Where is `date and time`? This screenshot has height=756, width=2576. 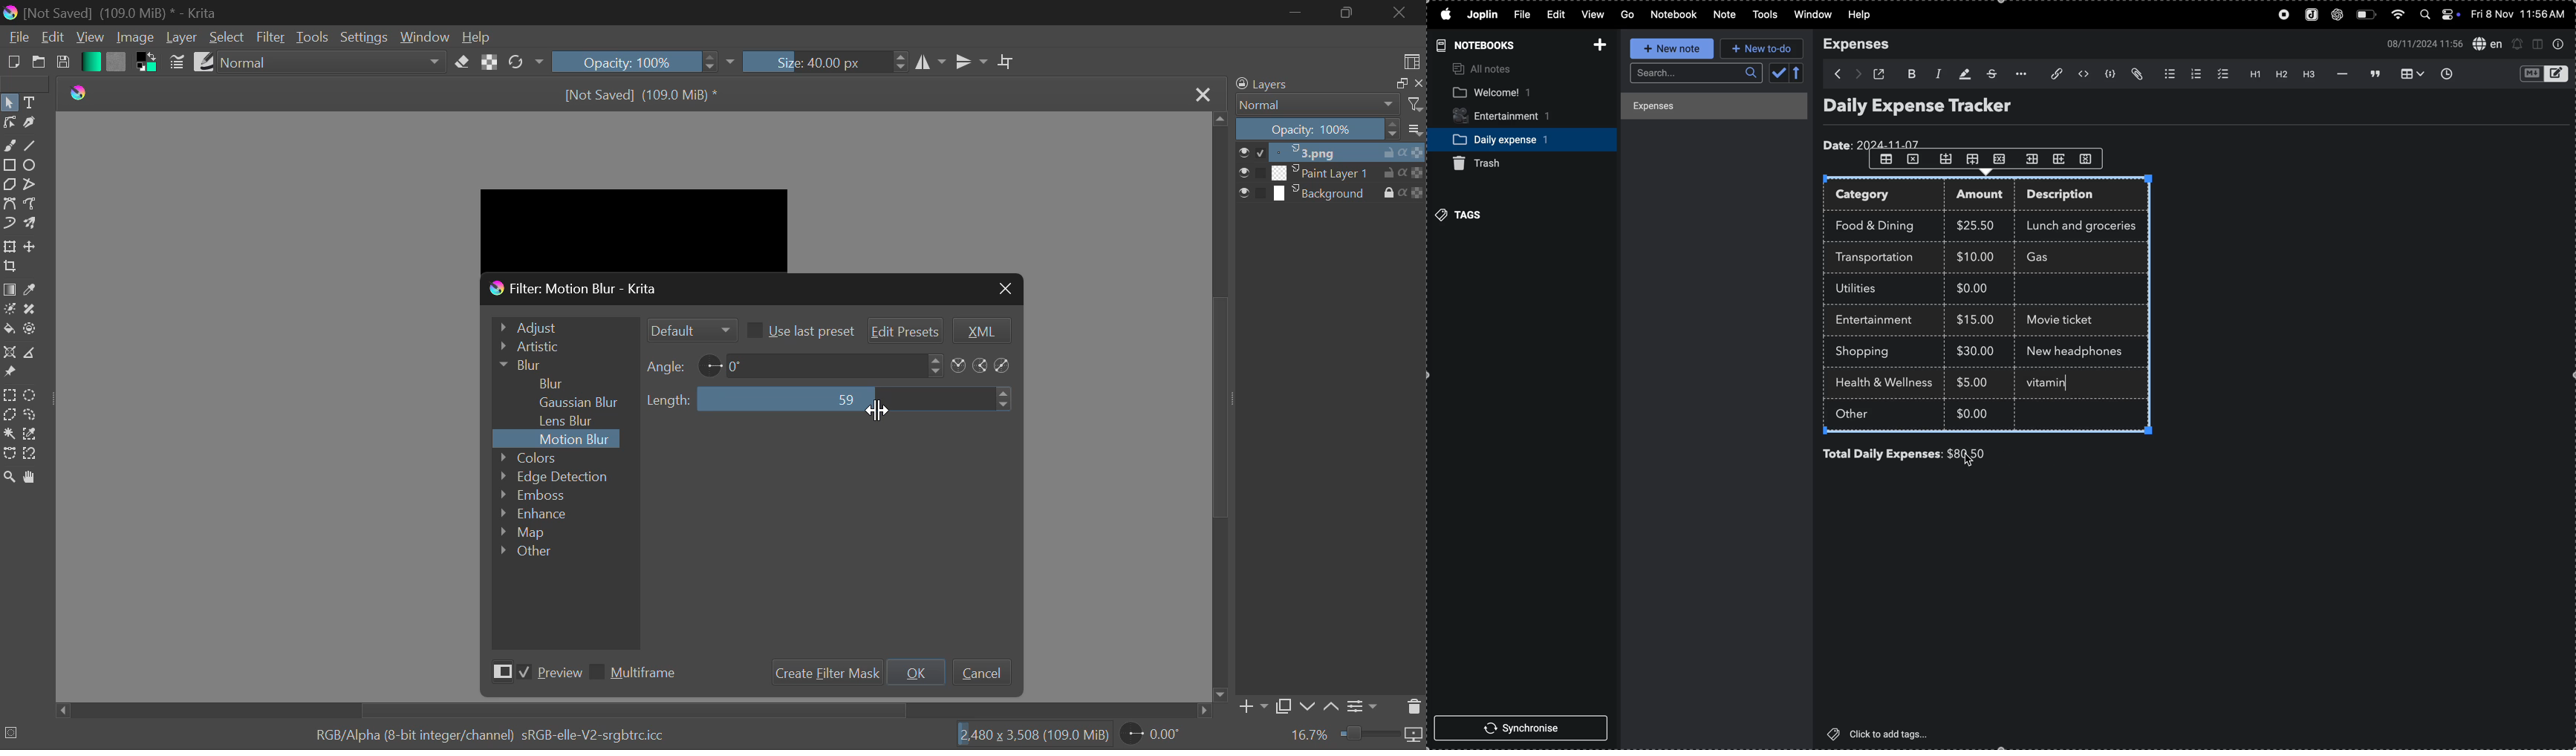
date and time is located at coordinates (2520, 15).